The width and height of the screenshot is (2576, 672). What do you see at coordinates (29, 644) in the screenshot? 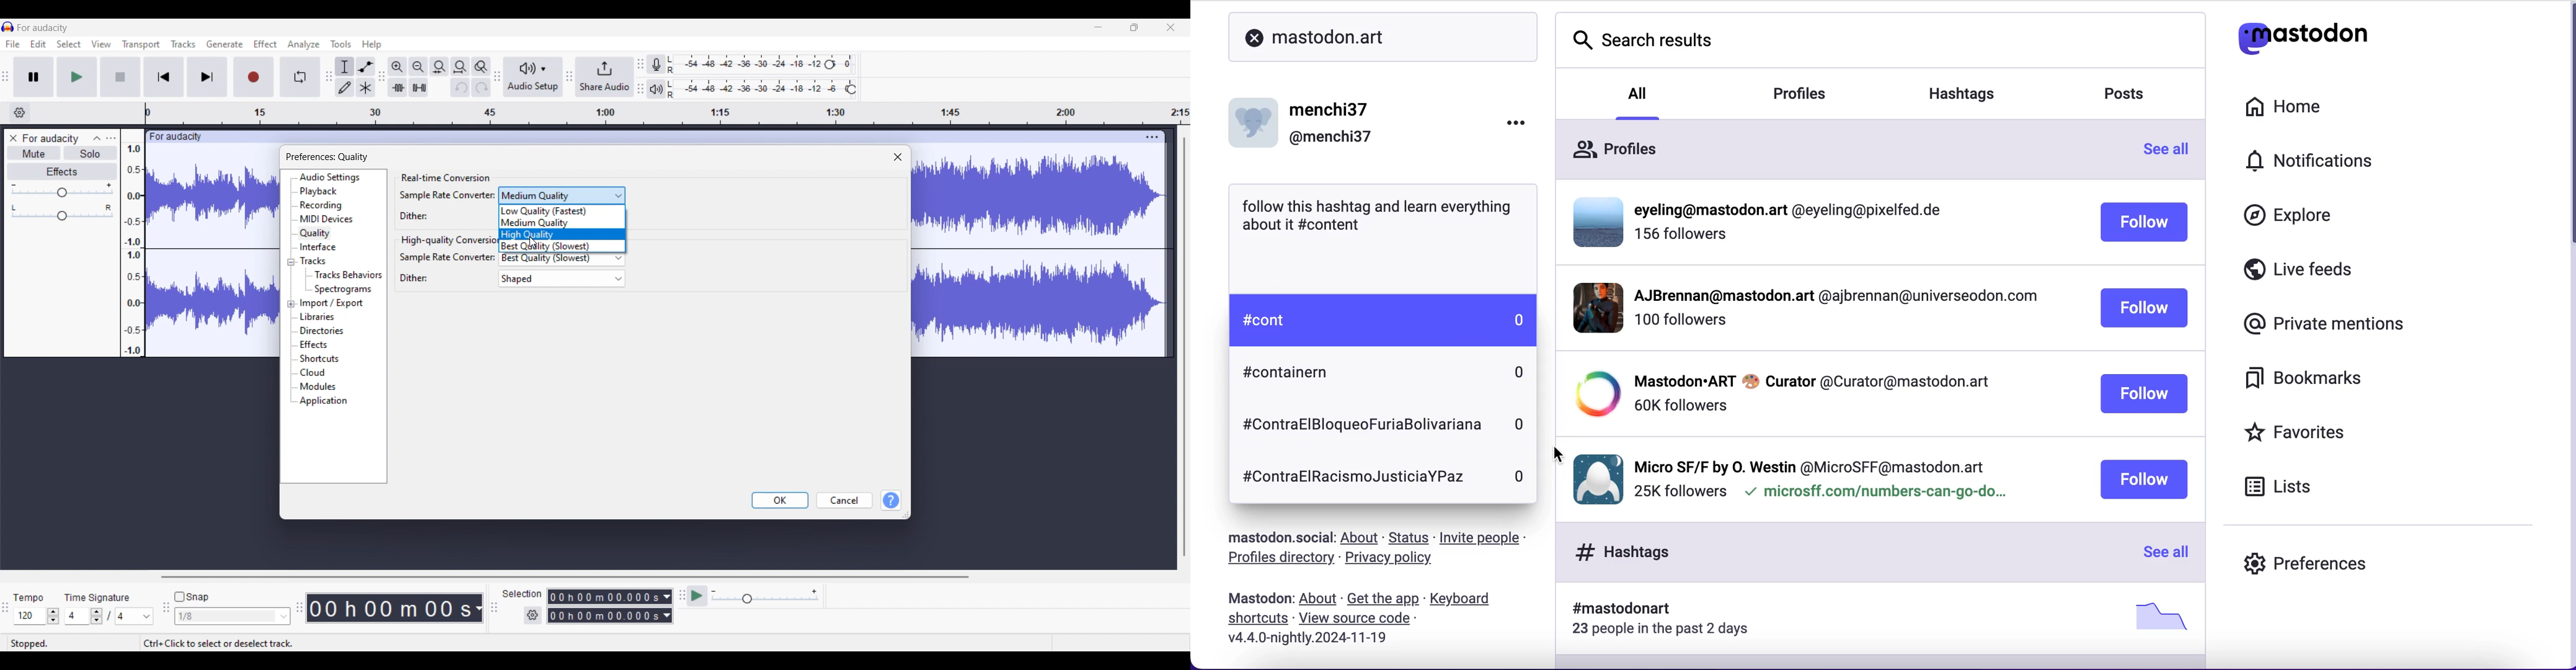
I see `Current status of track` at bounding box center [29, 644].